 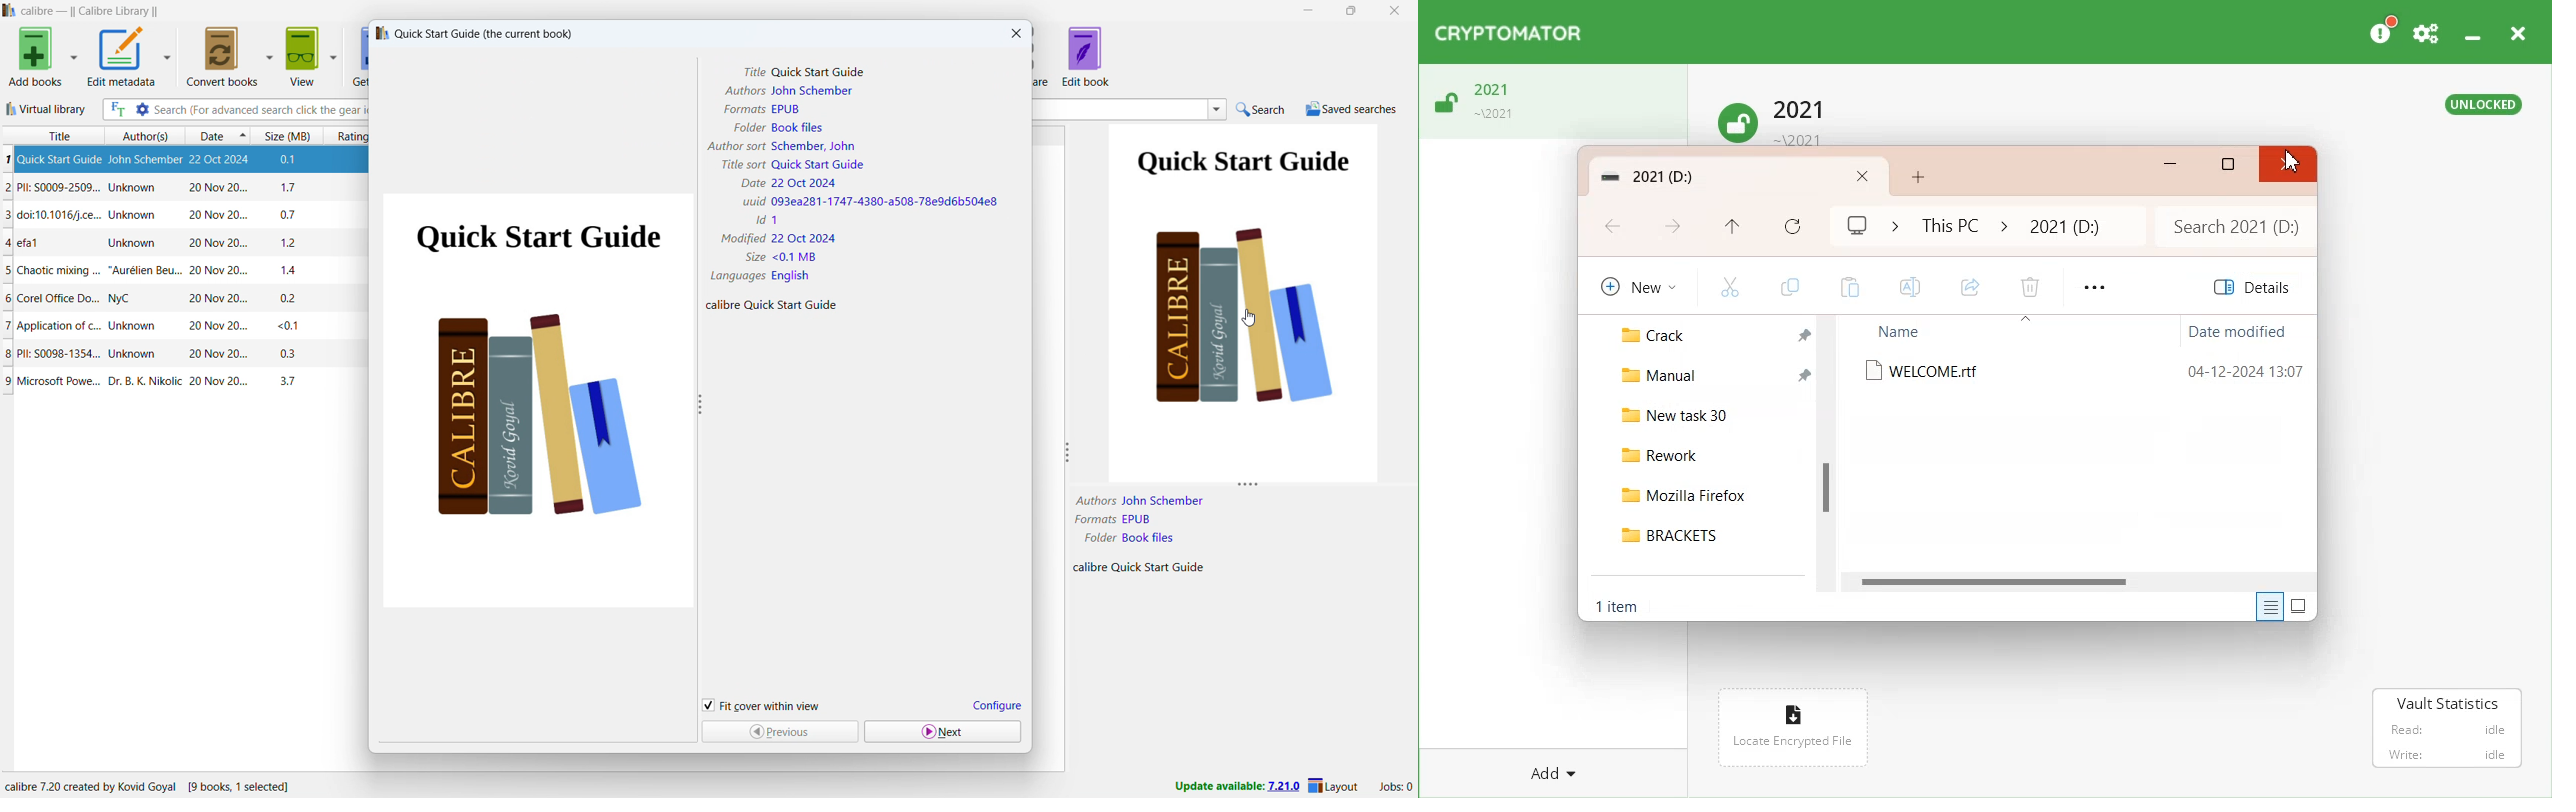 I want to click on 1.4, so click(x=292, y=271).